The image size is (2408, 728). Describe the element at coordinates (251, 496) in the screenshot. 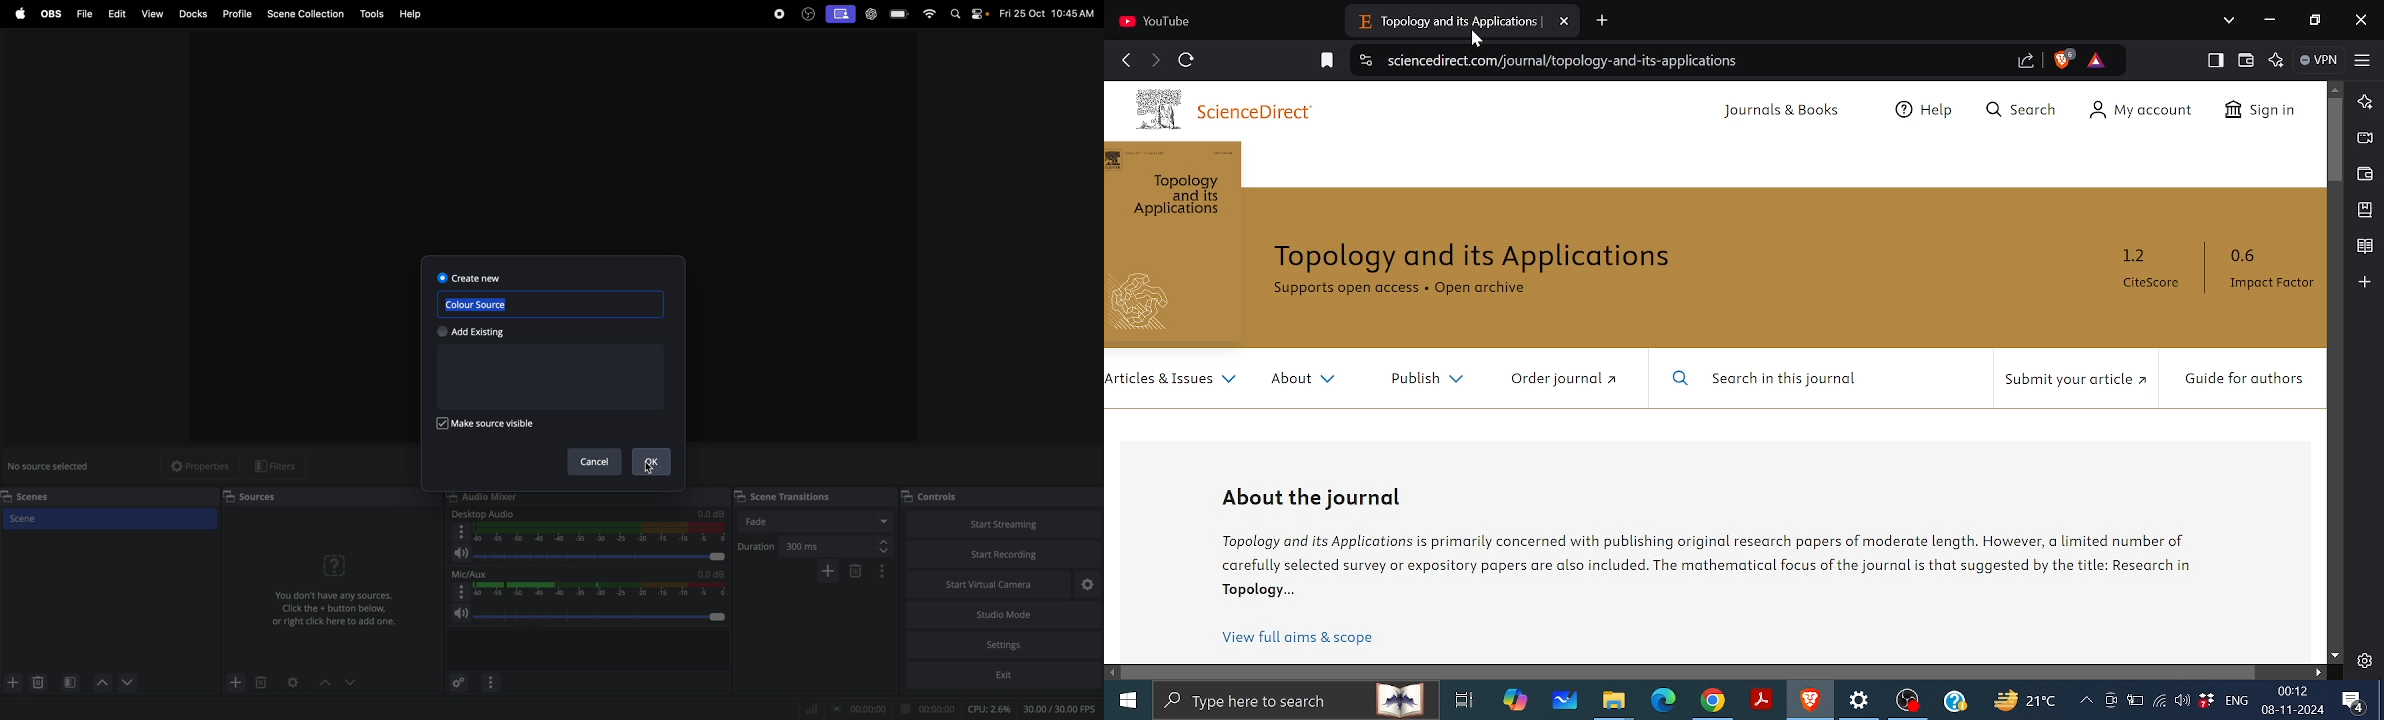

I see `Sources` at that location.